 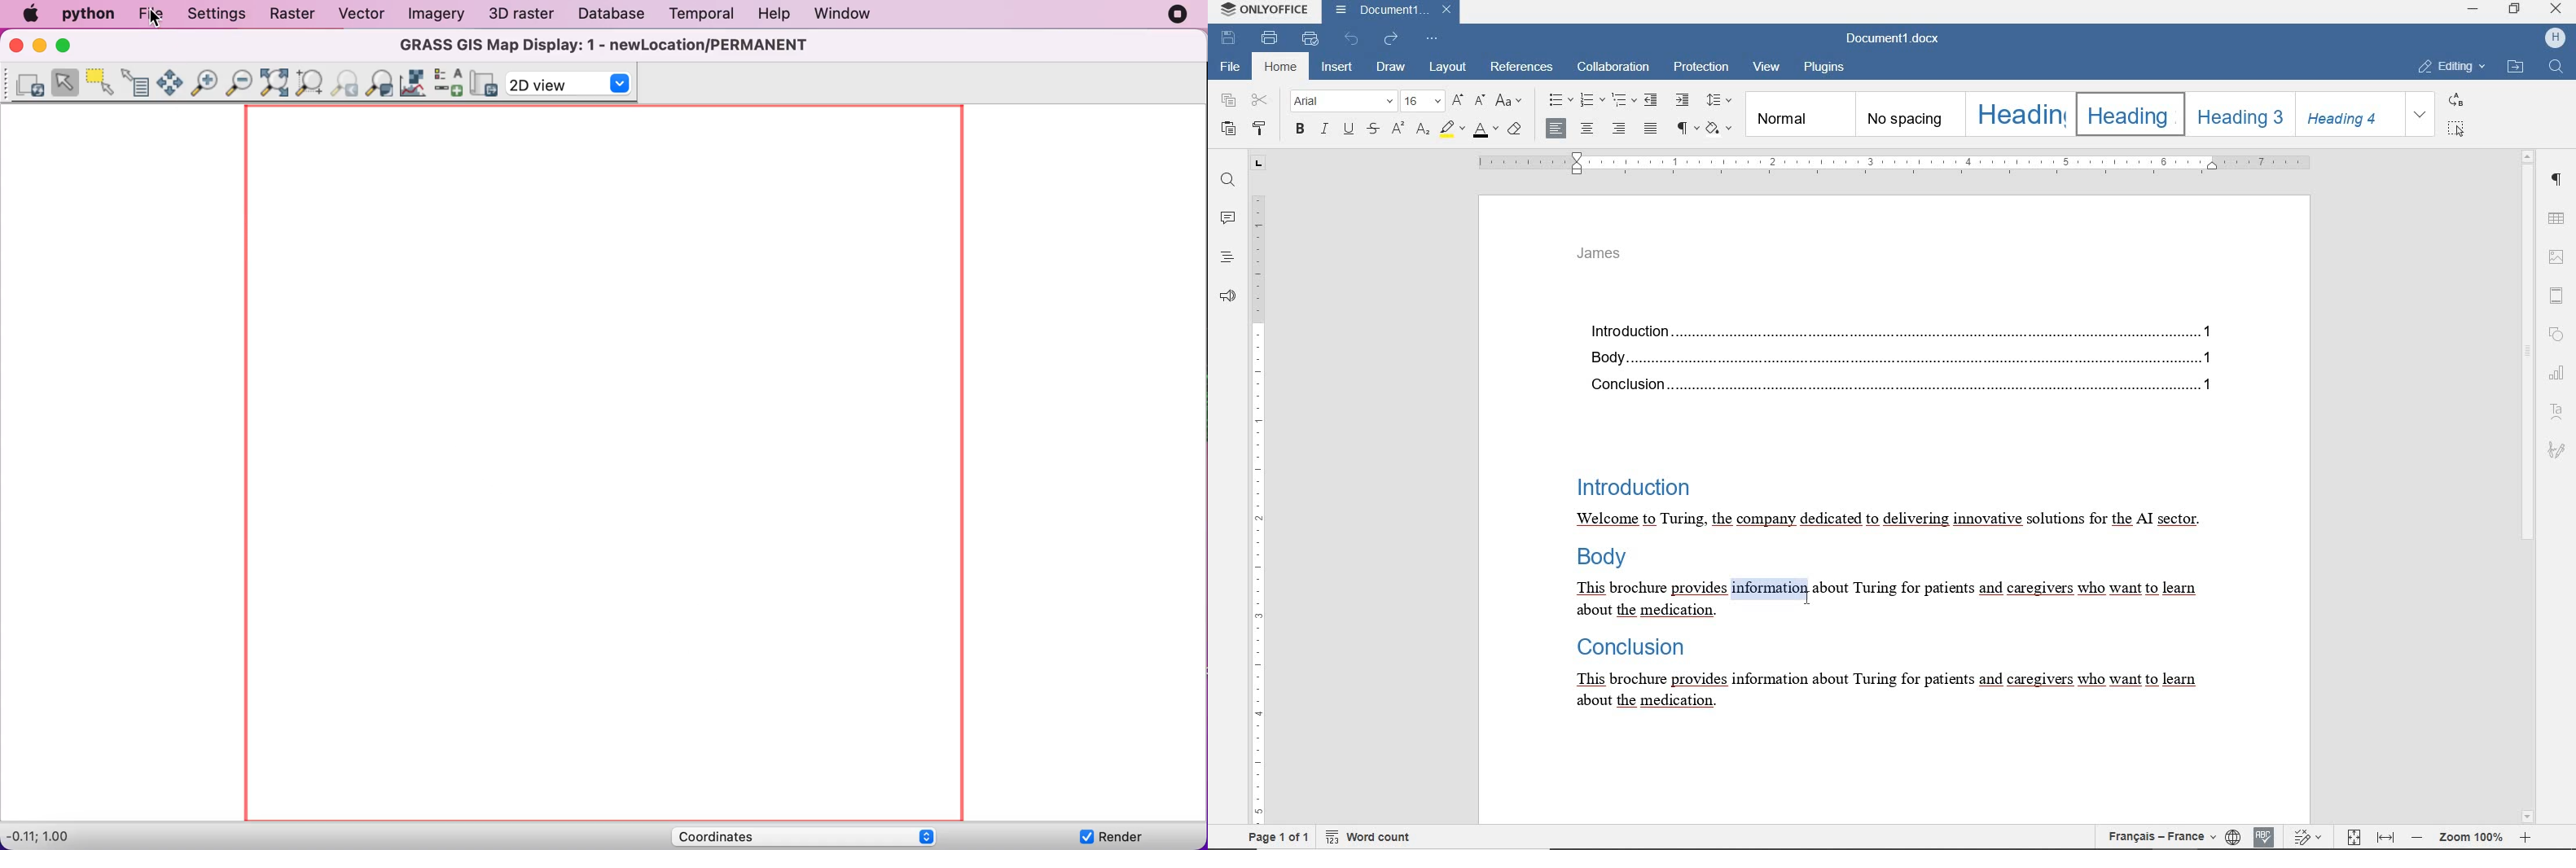 What do you see at coordinates (1630, 484) in the screenshot?
I see `Introduction` at bounding box center [1630, 484].